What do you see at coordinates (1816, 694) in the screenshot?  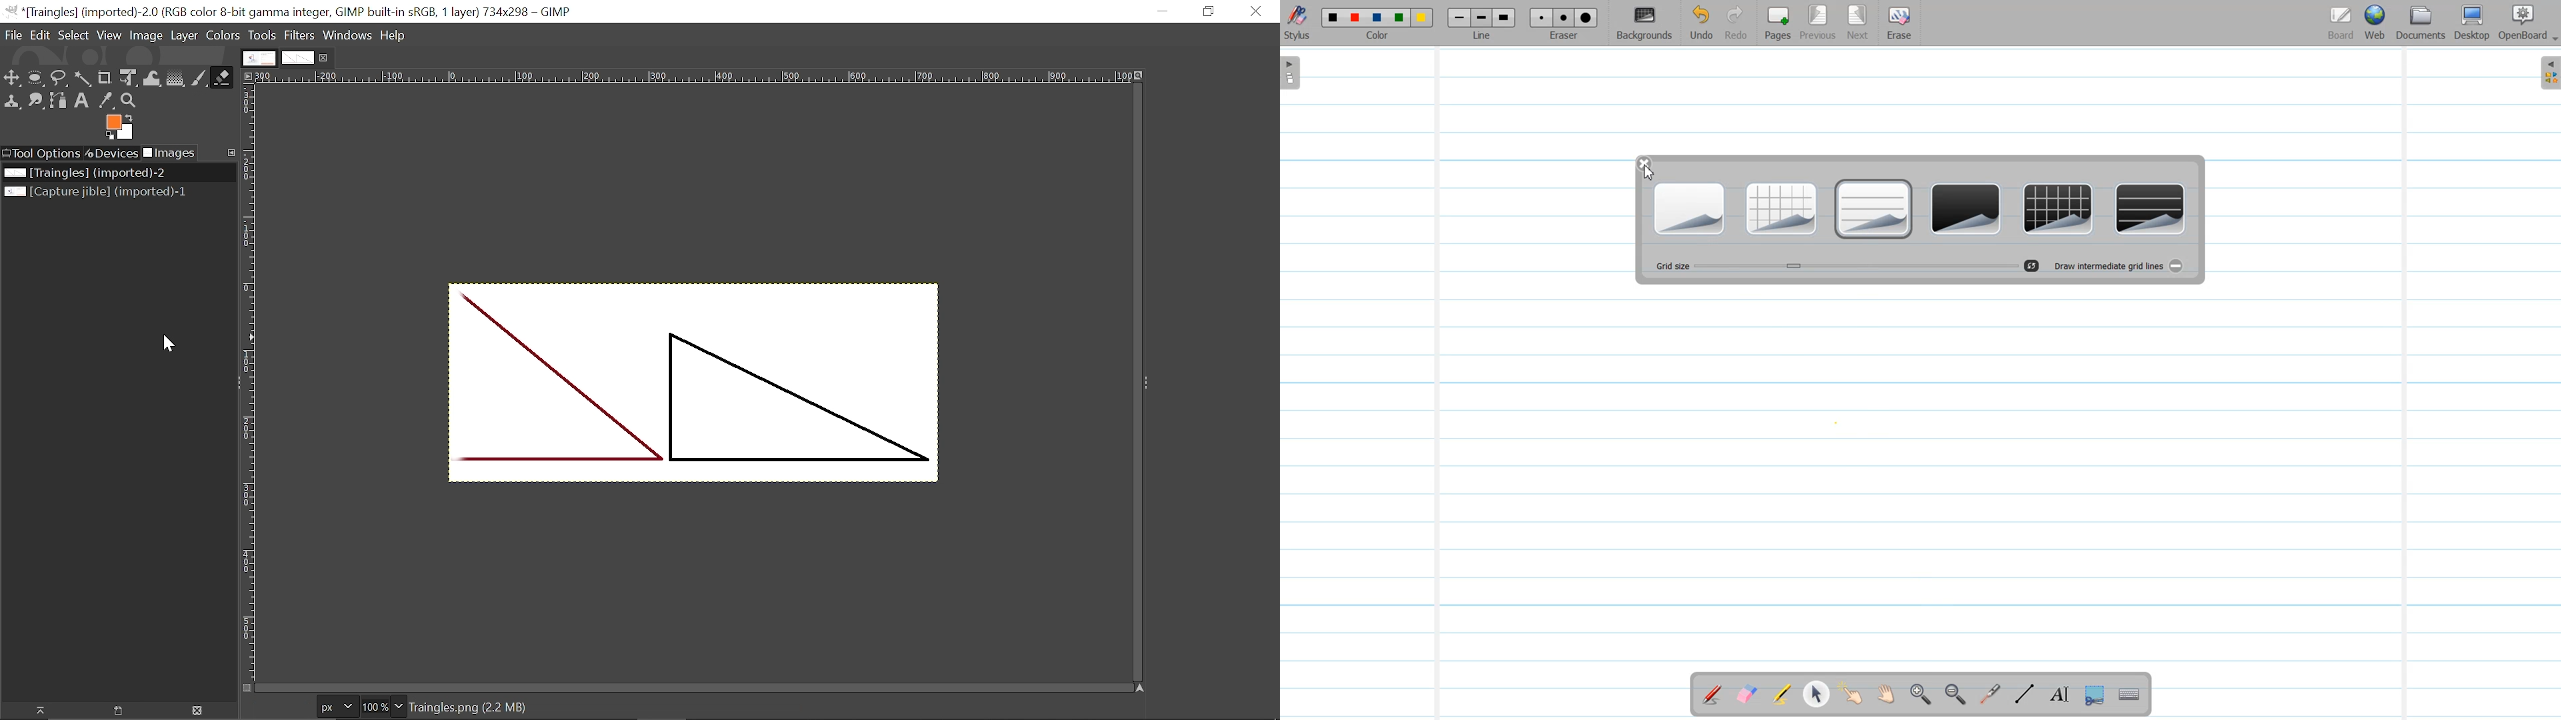 I see `Select and modify Object` at bounding box center [1816, 694].